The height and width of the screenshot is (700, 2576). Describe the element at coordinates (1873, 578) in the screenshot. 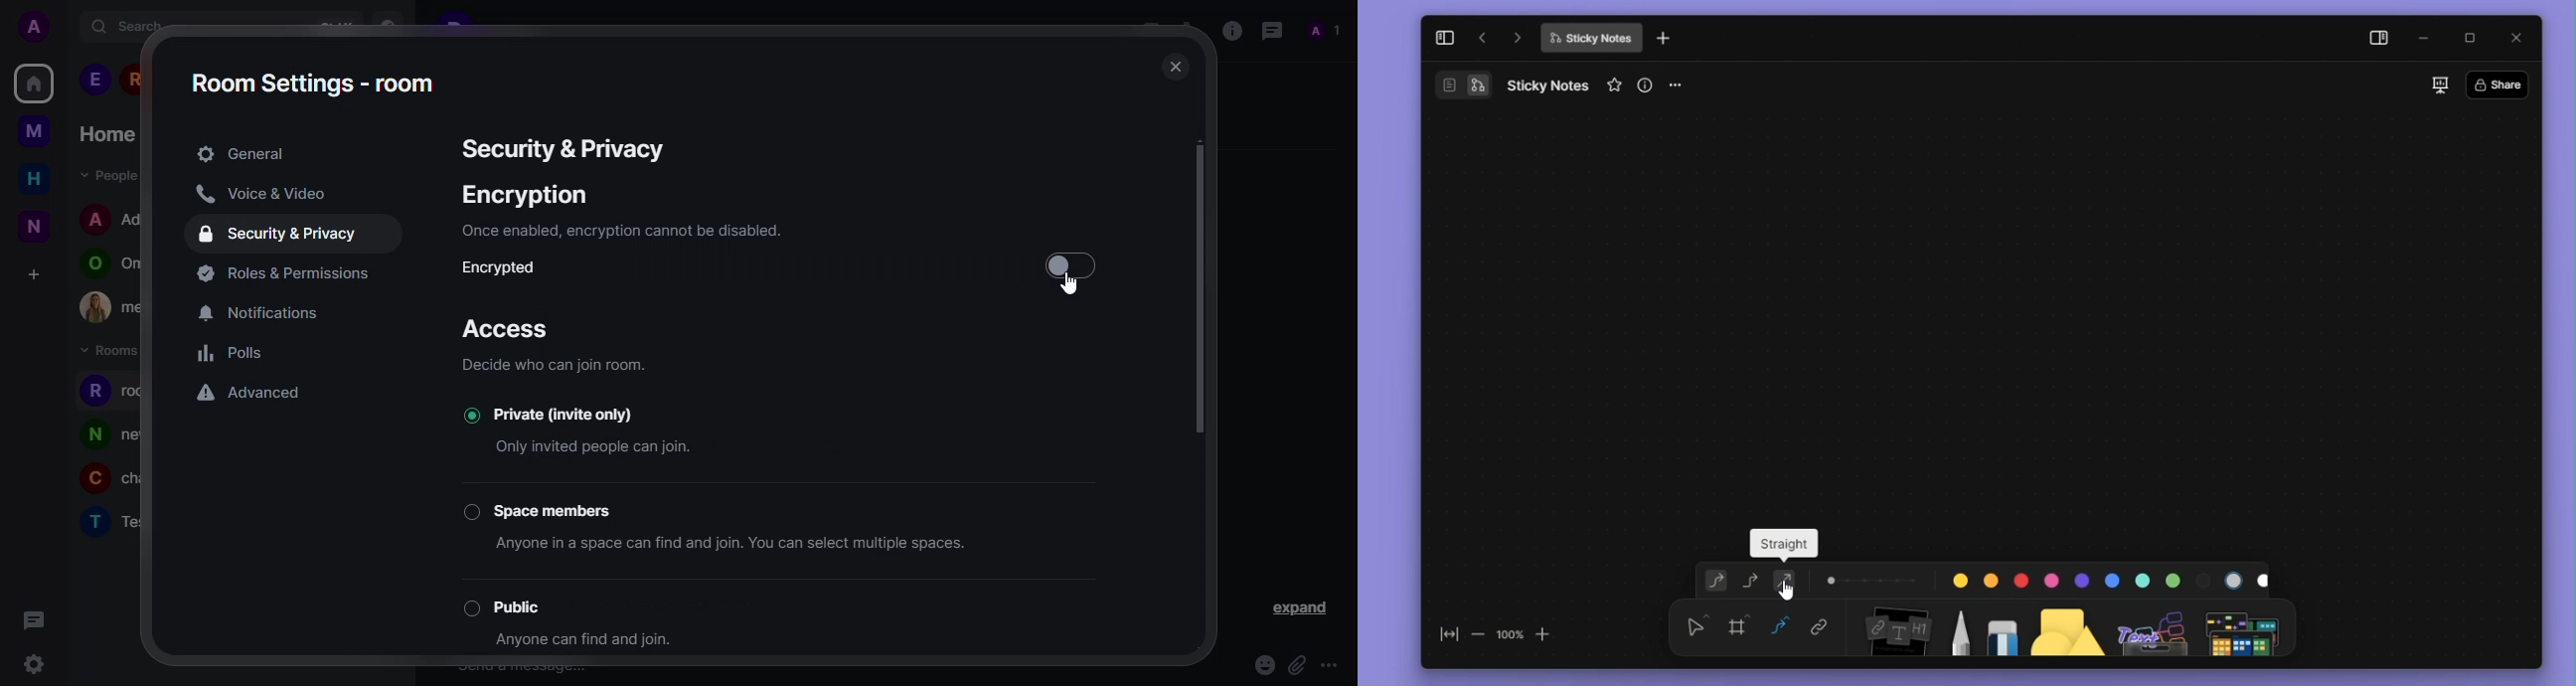

I see `thickness` at that location.